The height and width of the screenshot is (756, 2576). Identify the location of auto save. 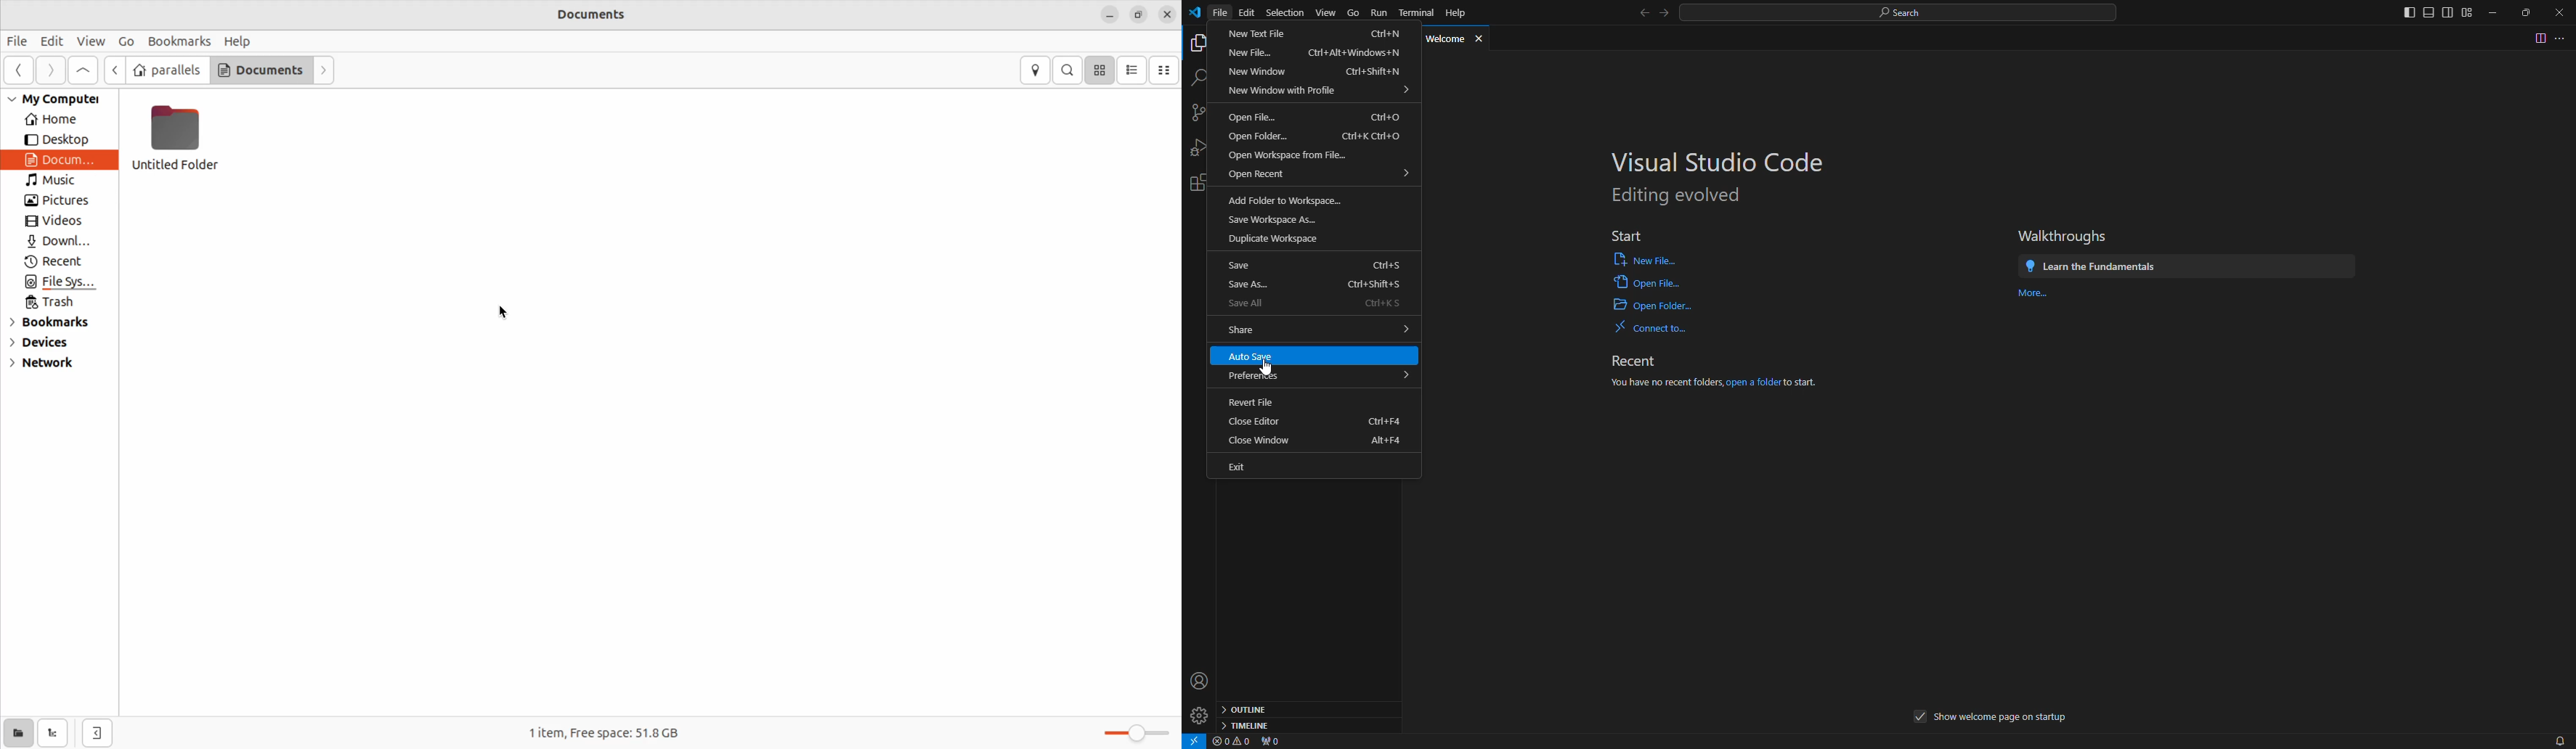
(1251, 356).